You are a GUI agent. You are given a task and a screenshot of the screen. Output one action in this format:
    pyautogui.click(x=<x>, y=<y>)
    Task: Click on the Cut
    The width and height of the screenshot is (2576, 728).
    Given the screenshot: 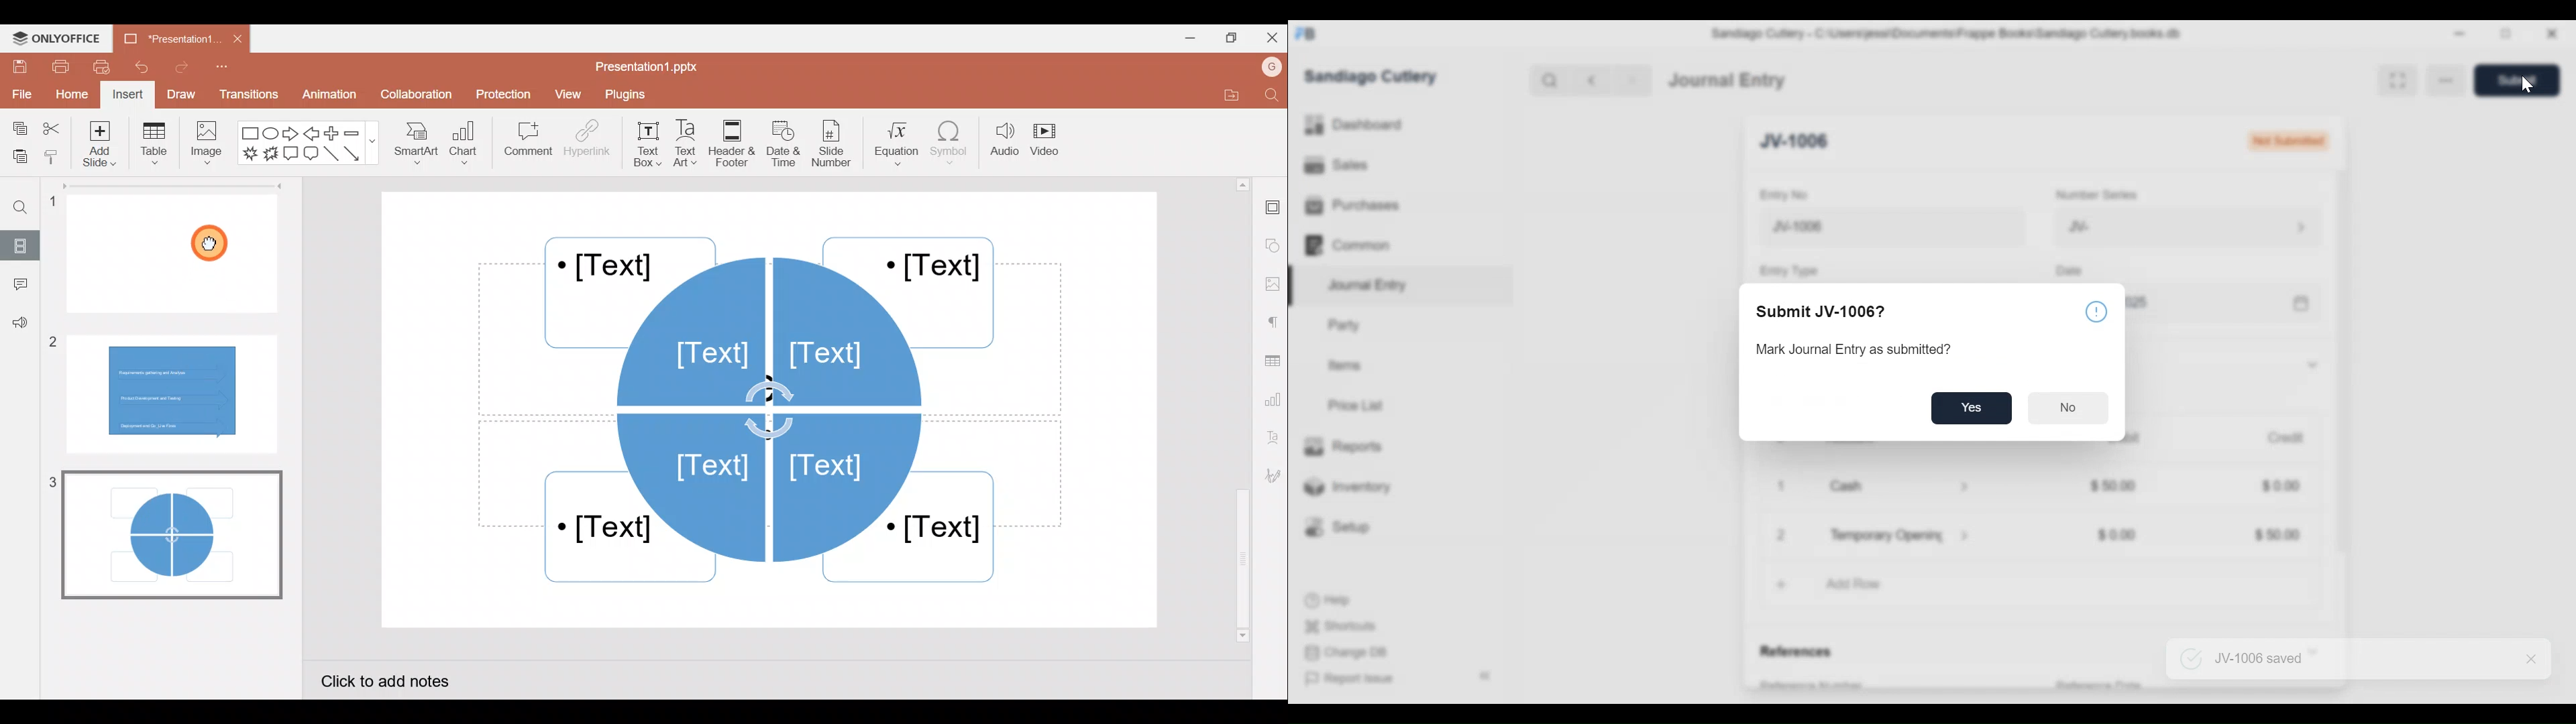 What is the action you would take?
    pyautogui.click(x=51, y=125)
    